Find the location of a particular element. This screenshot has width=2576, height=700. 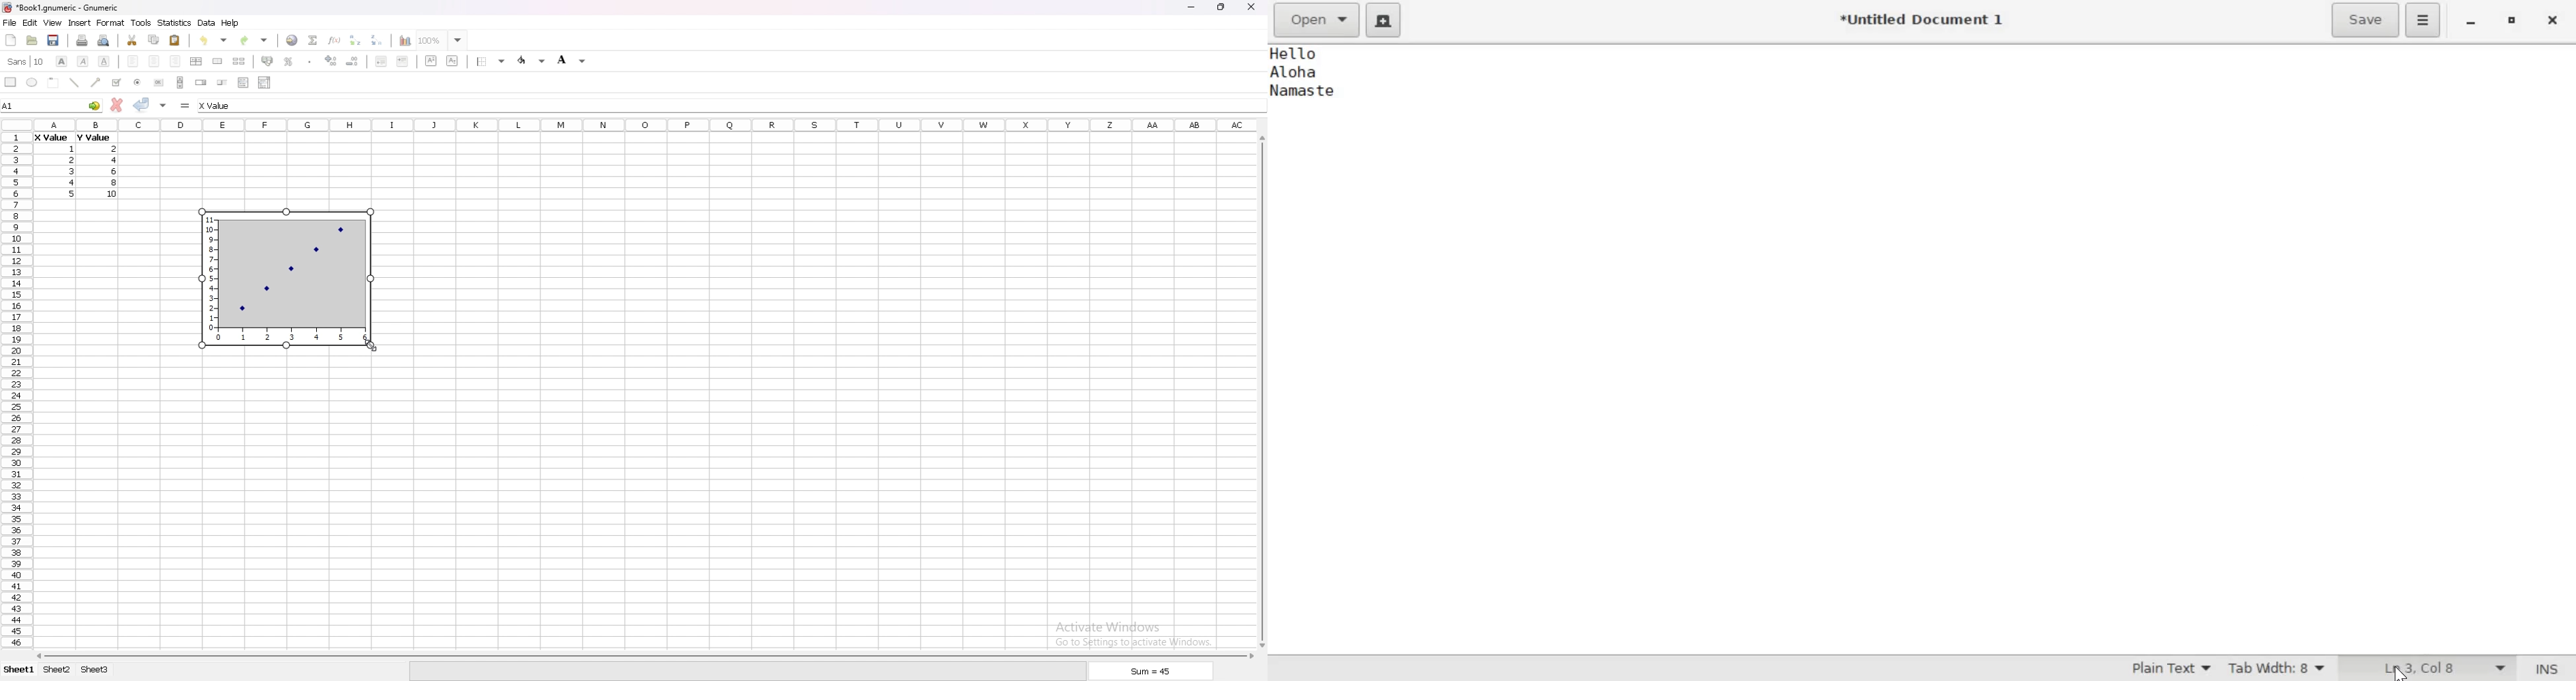

save is located at coordinates (53, 40).